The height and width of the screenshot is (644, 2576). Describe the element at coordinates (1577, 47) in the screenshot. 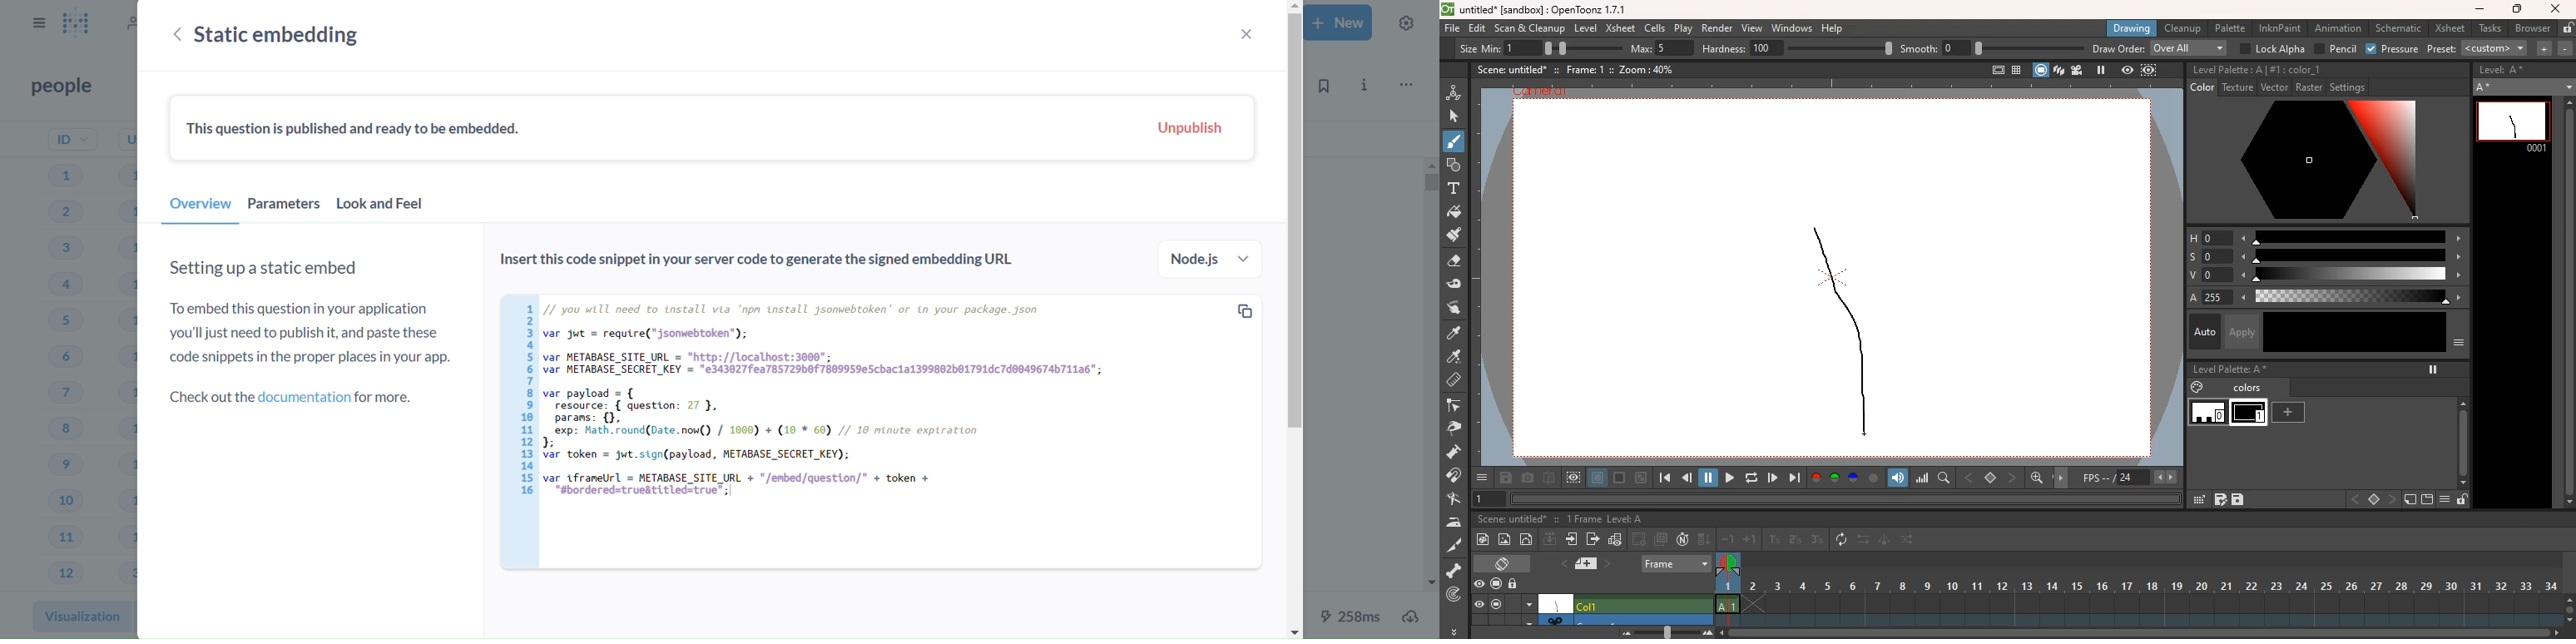

I see `size` at that location.